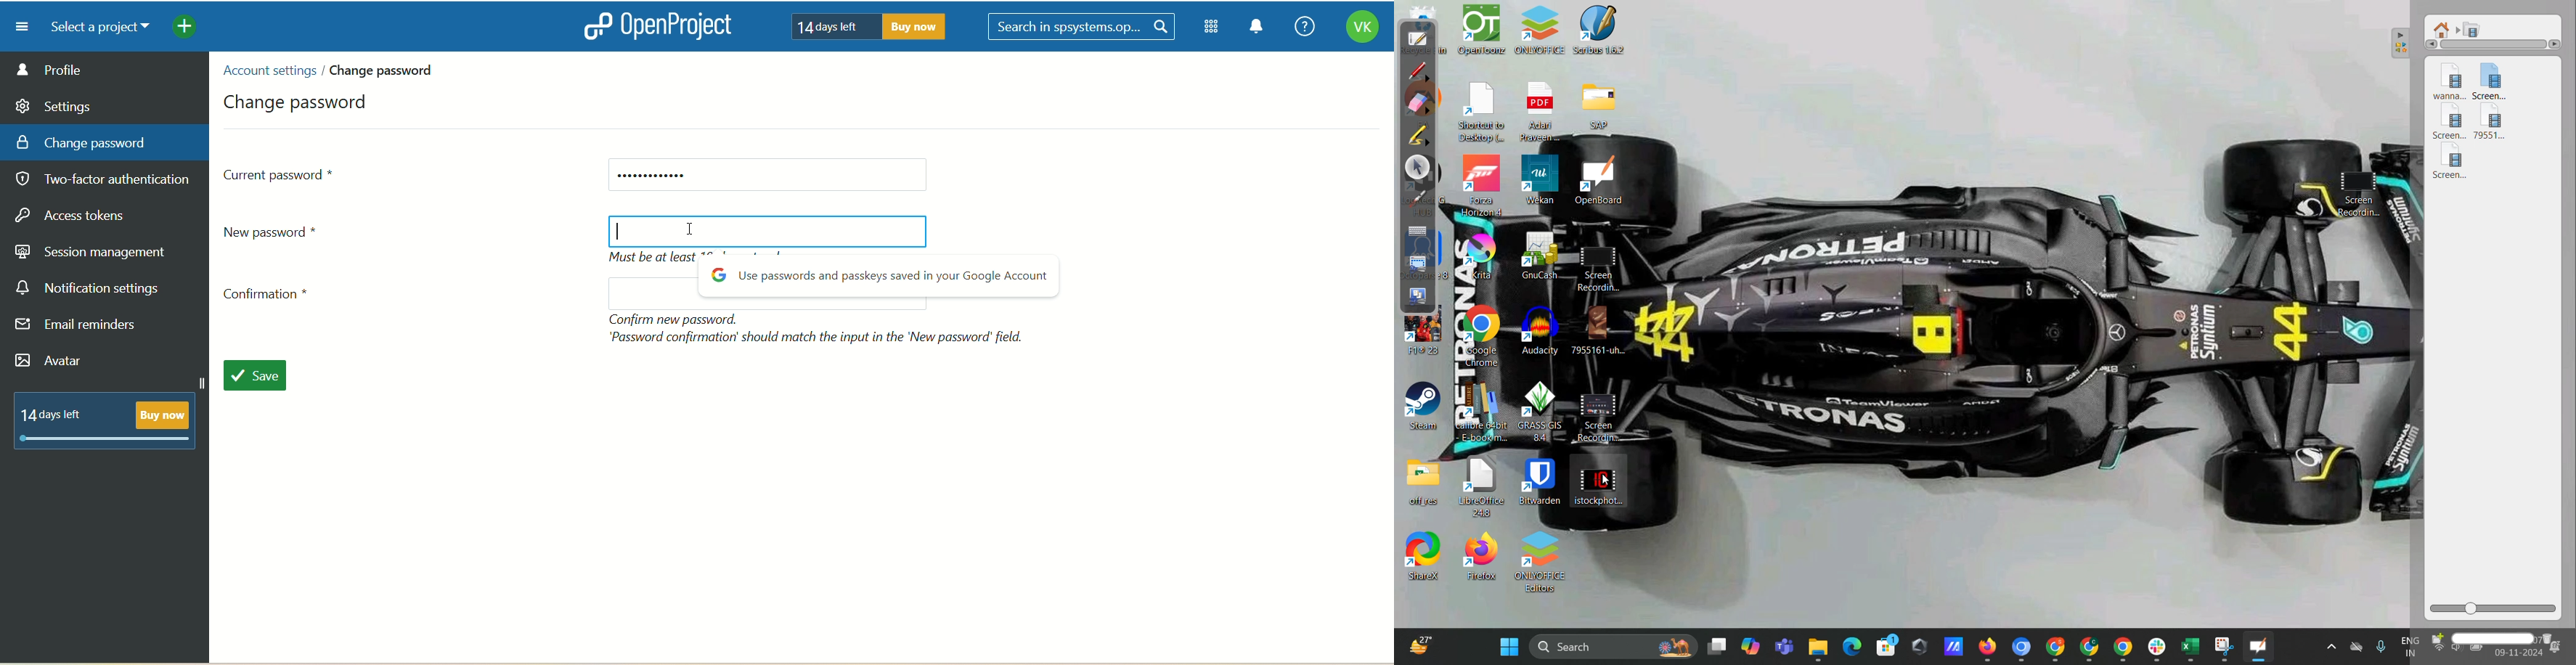  What do you see at coordinates (1541, 411) in the screenshot?
I see `Grass GIS B.4` at bounding box center [1541, 411].